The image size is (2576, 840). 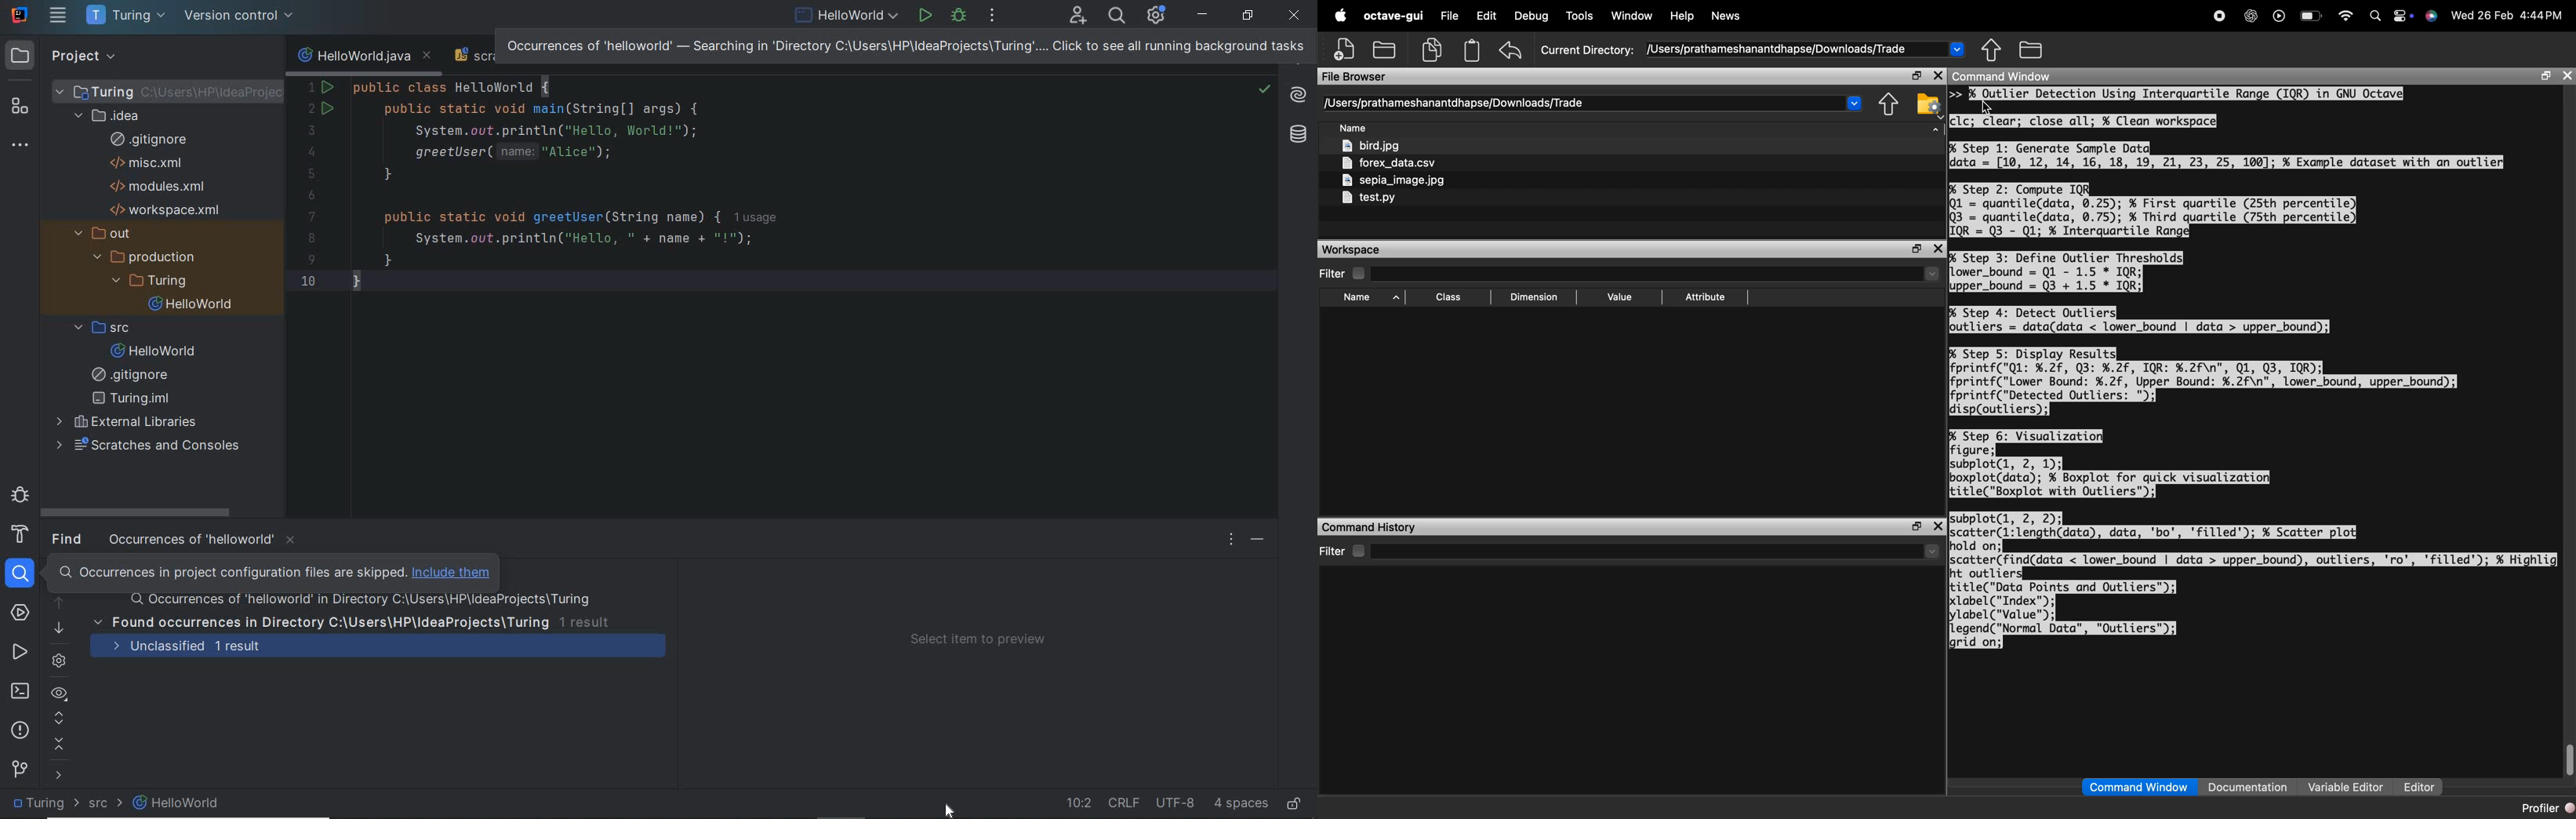 I want to click on % Step 6: Visualization]

figure;

subplot(l, 2, 1);

boxplot(data); % Boxplot for quick visualization)
title("Boxplot with Outliers");, so click(x=2109, y=463).